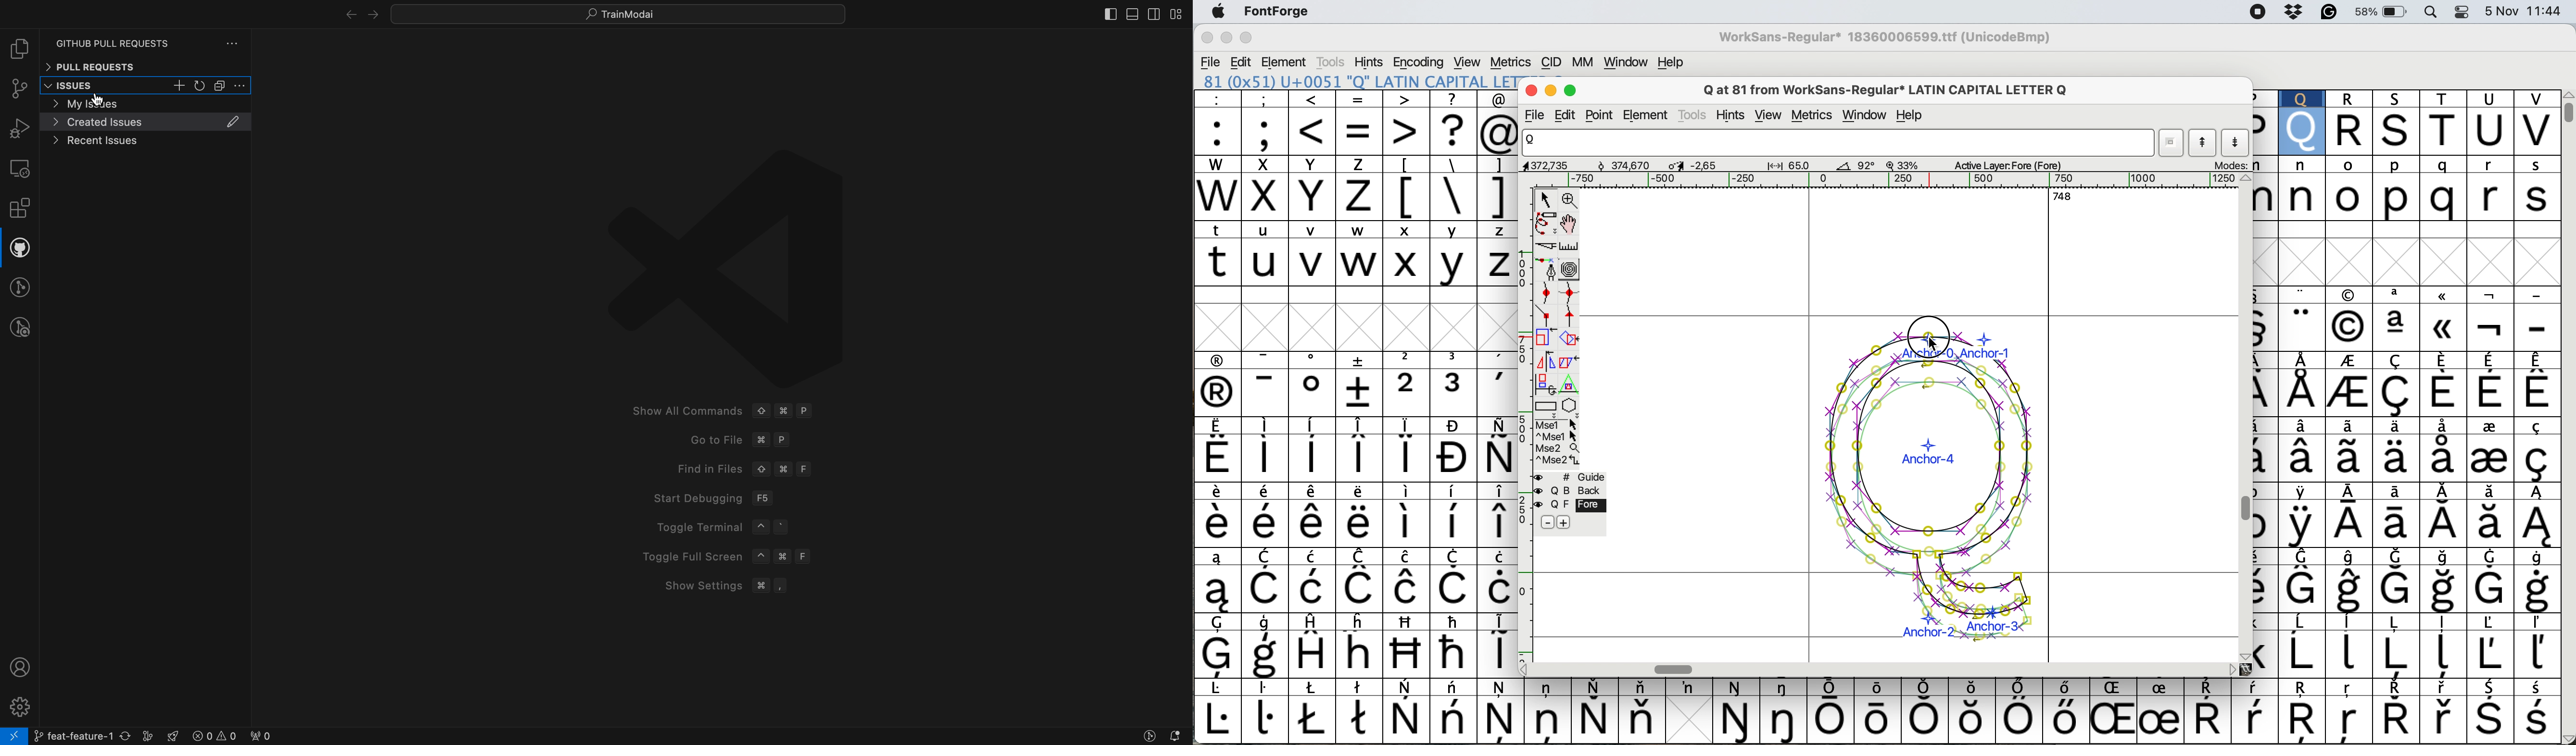 The height and width of the screenshot is (756, 2576). Describe the element at coordinates (1544, 385) in the screenshot. I see `rotate the image in 3d and project back to plane` at that location.